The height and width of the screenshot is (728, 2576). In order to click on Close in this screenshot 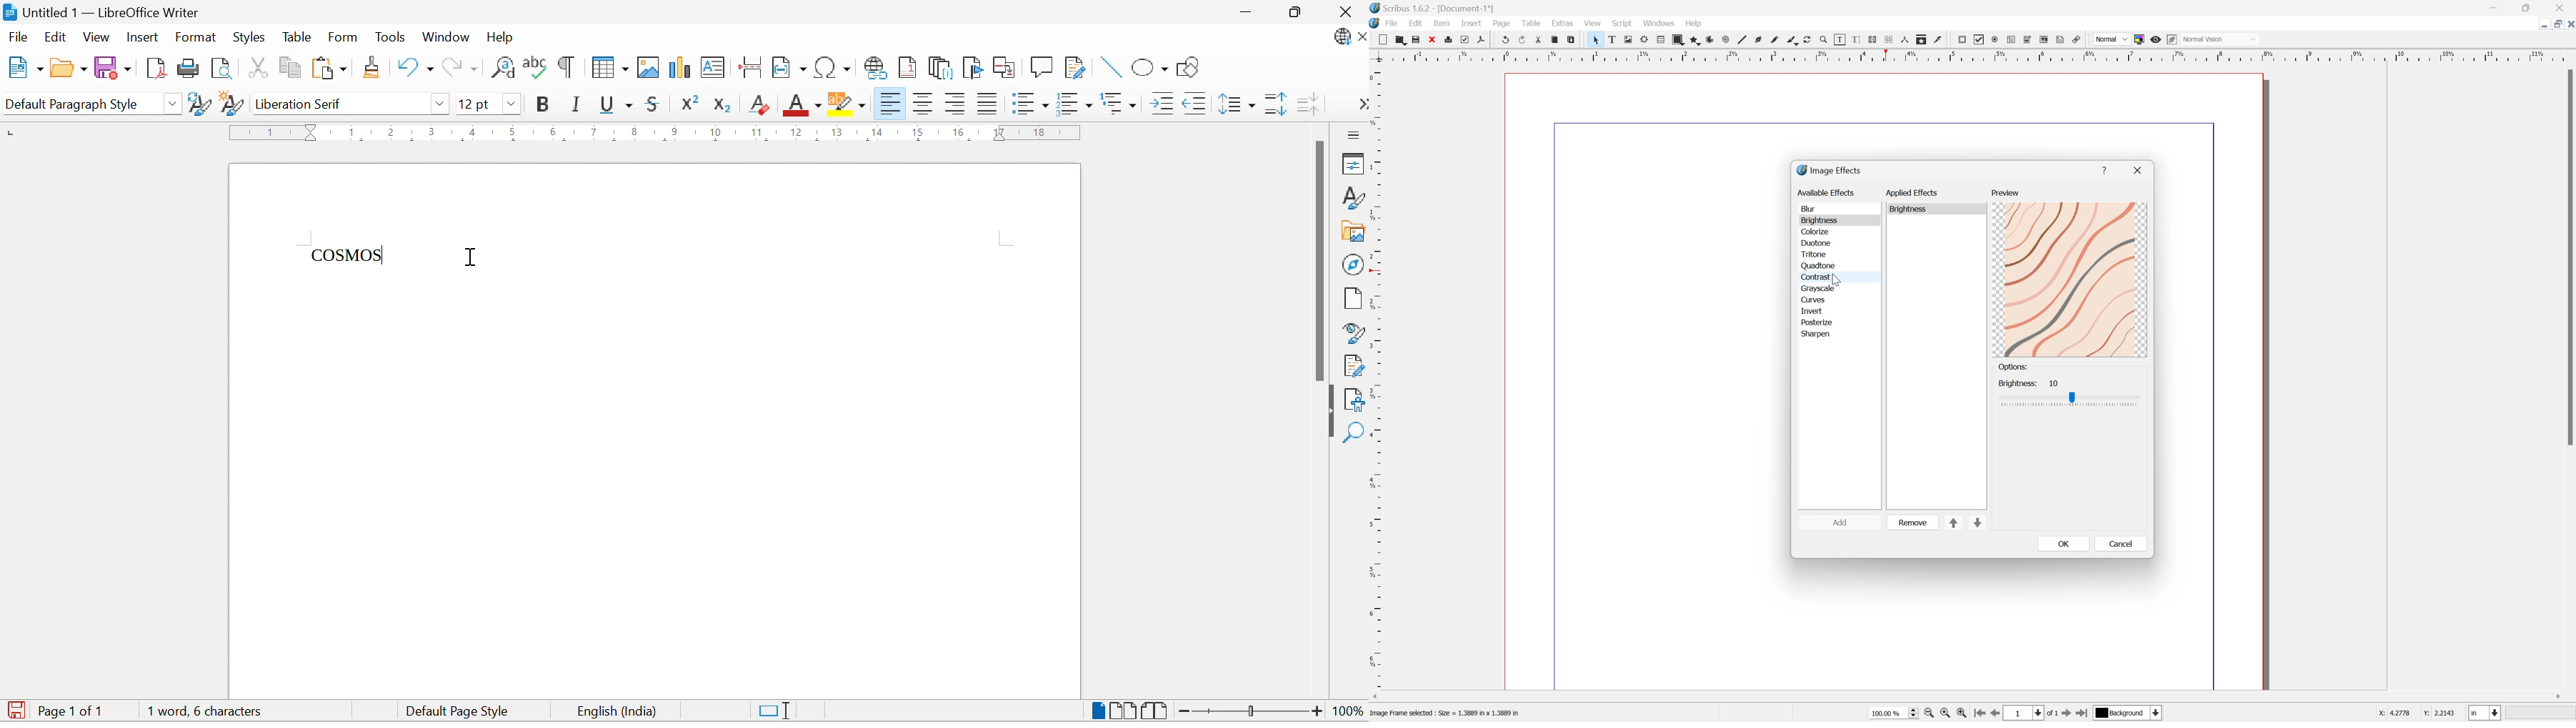, I will do `click(1433, 39)`.